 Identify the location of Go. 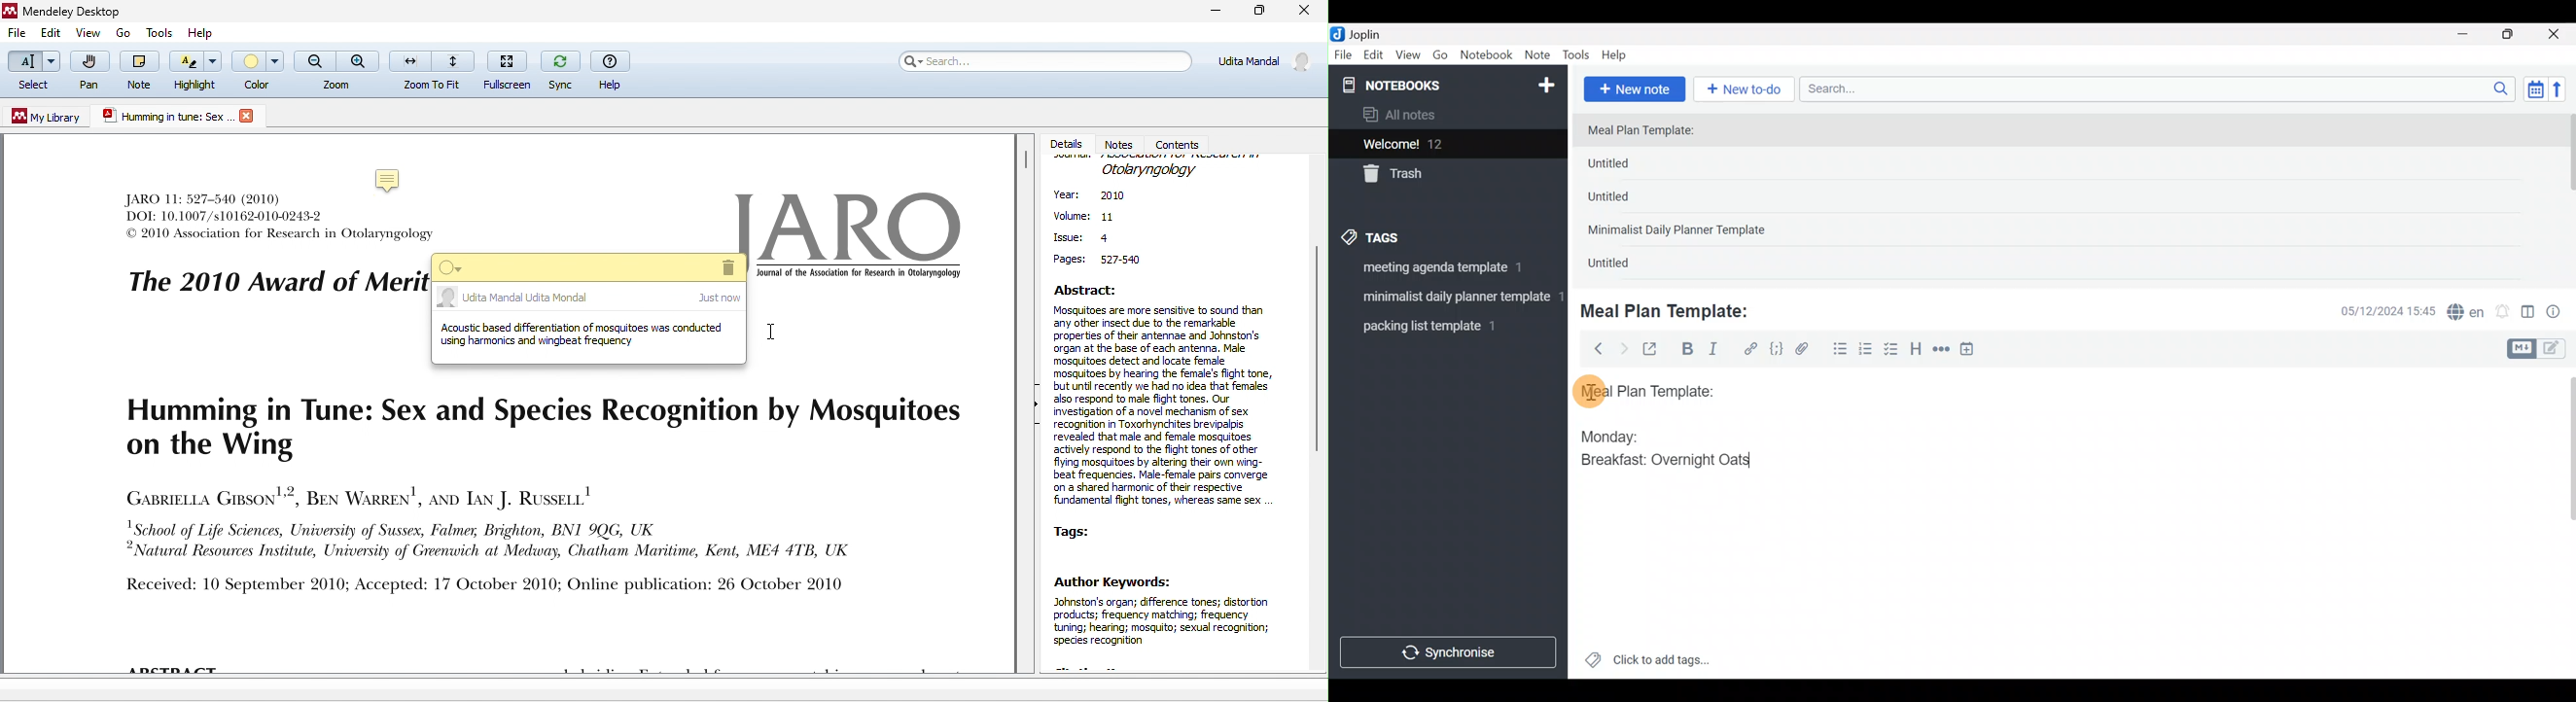
(1440, 58).